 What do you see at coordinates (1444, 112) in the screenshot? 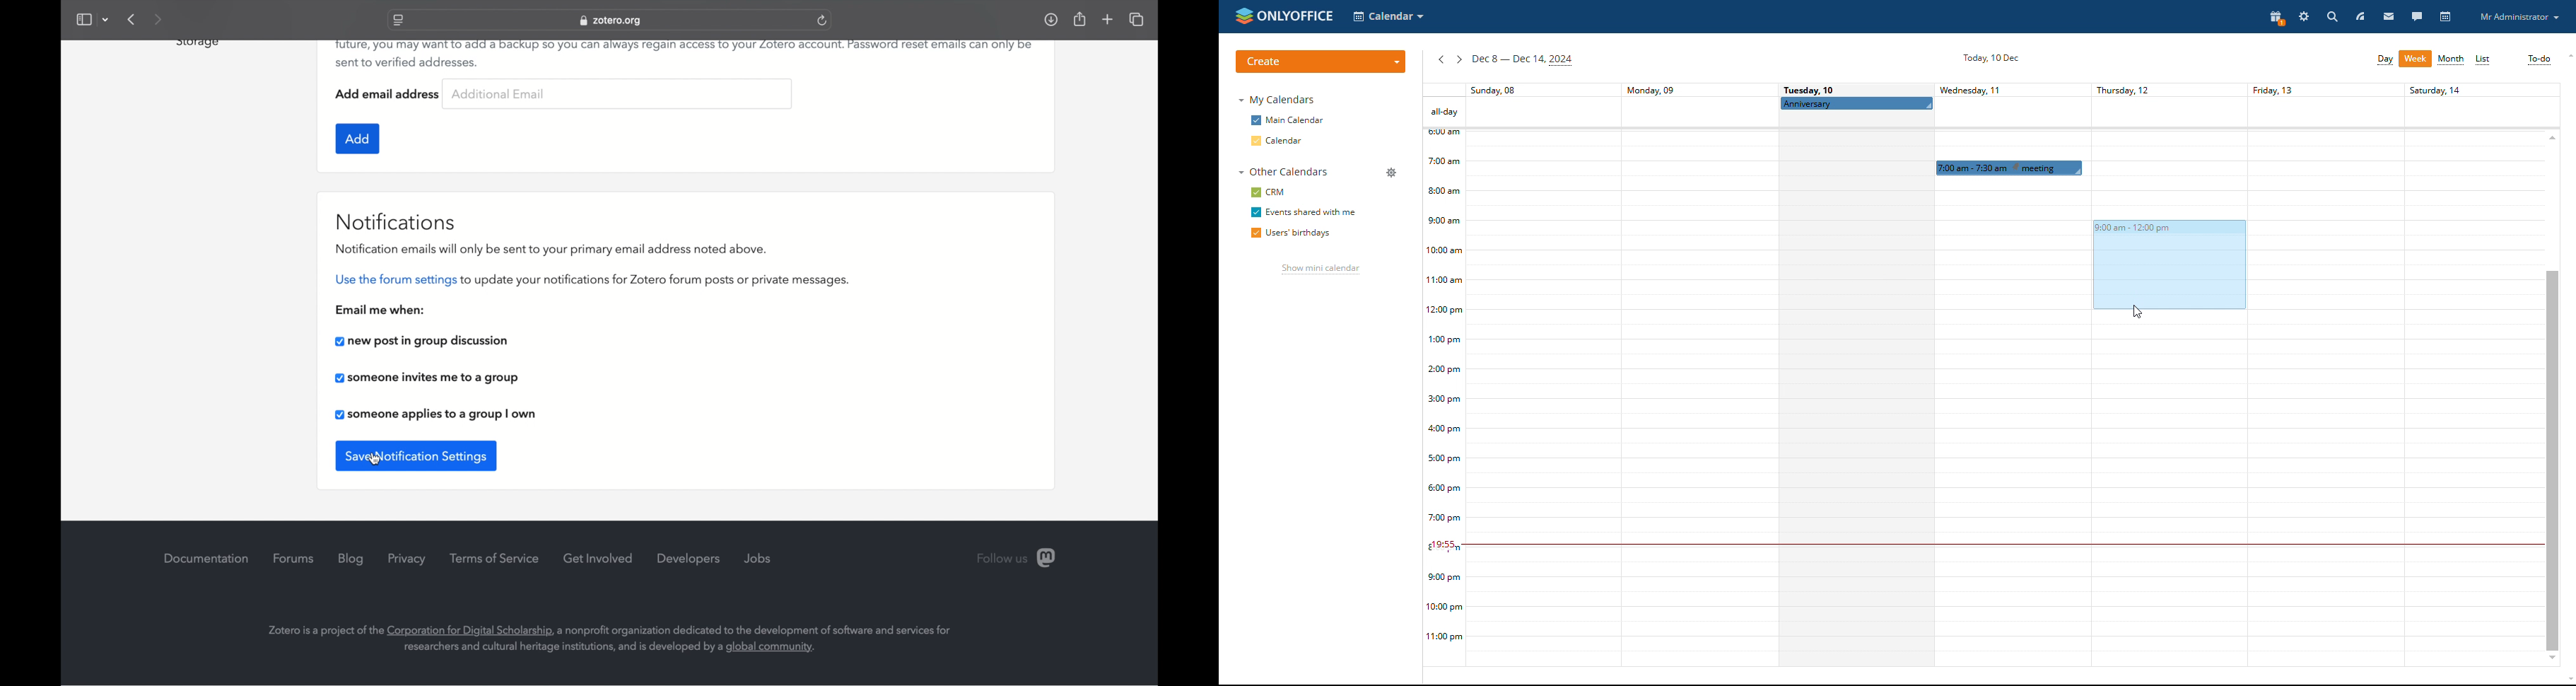
I see `all-day events` at bounding box center [1444, 112].